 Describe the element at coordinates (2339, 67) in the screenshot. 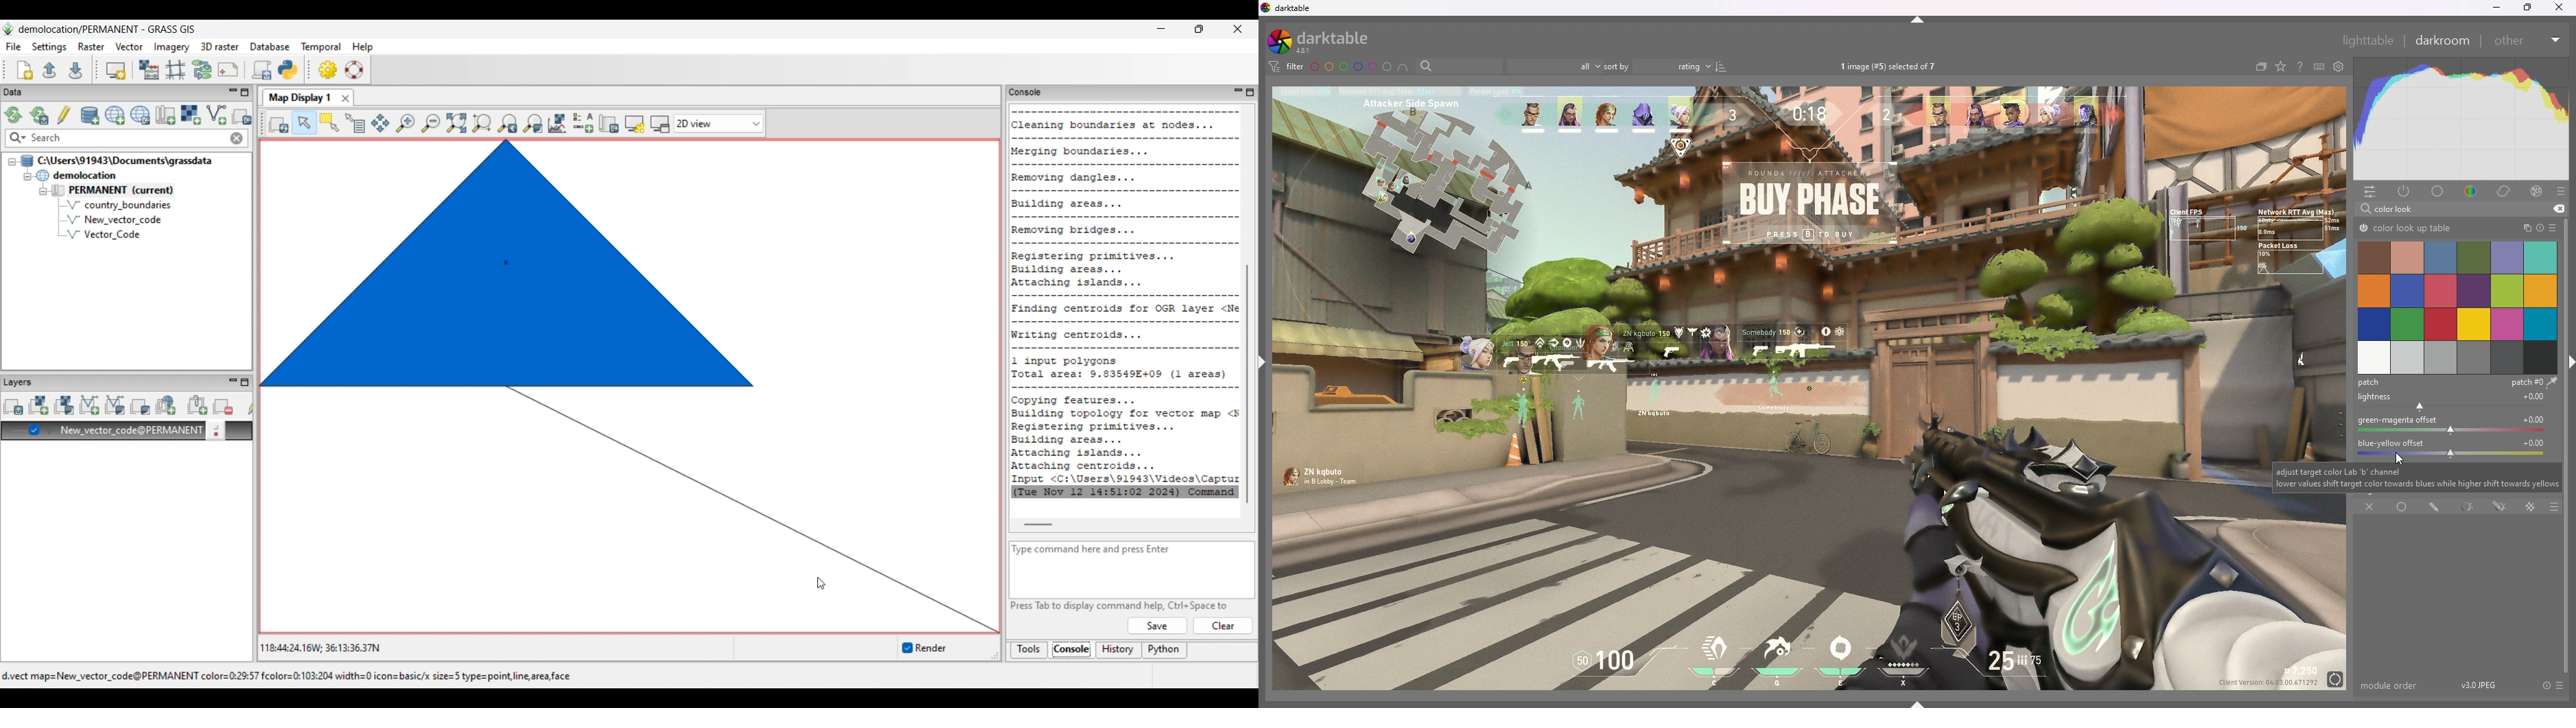

I see `show global preferences` at that location.